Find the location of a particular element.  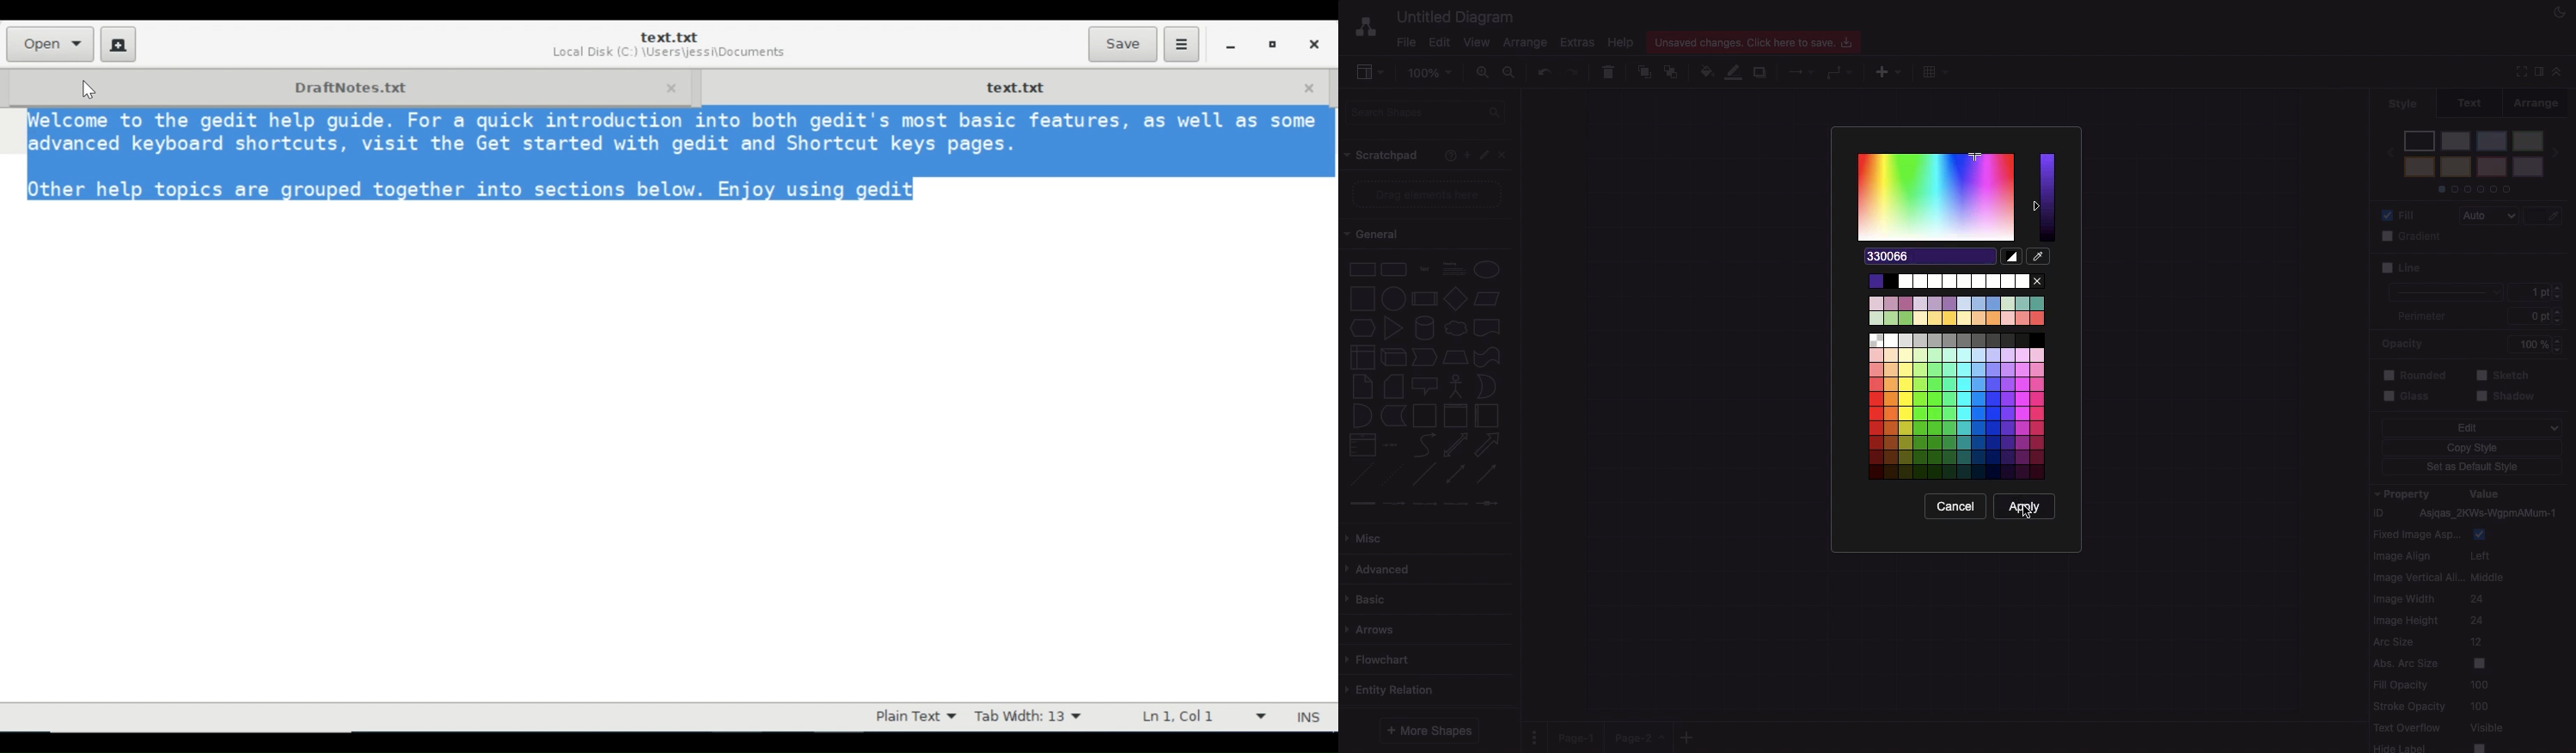

shadow is located at coordinates (2508, 397).